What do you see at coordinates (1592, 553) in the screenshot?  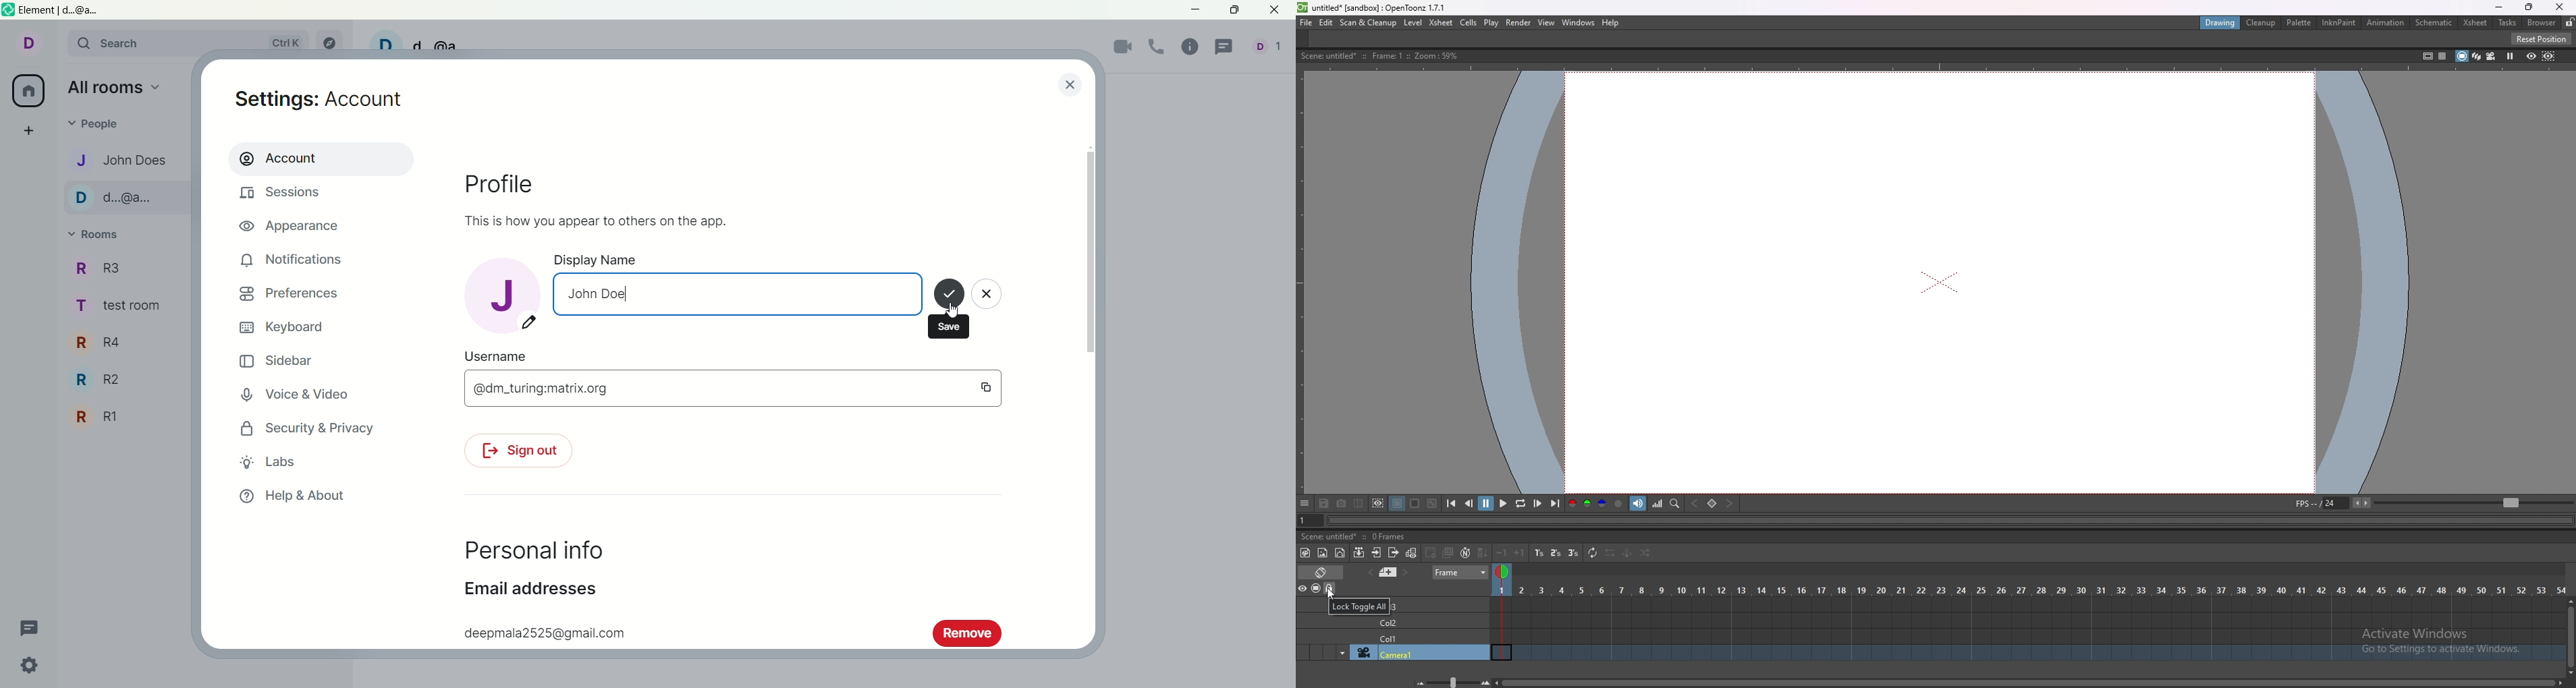 I see `repeat` at bounding box center [1592, 553].